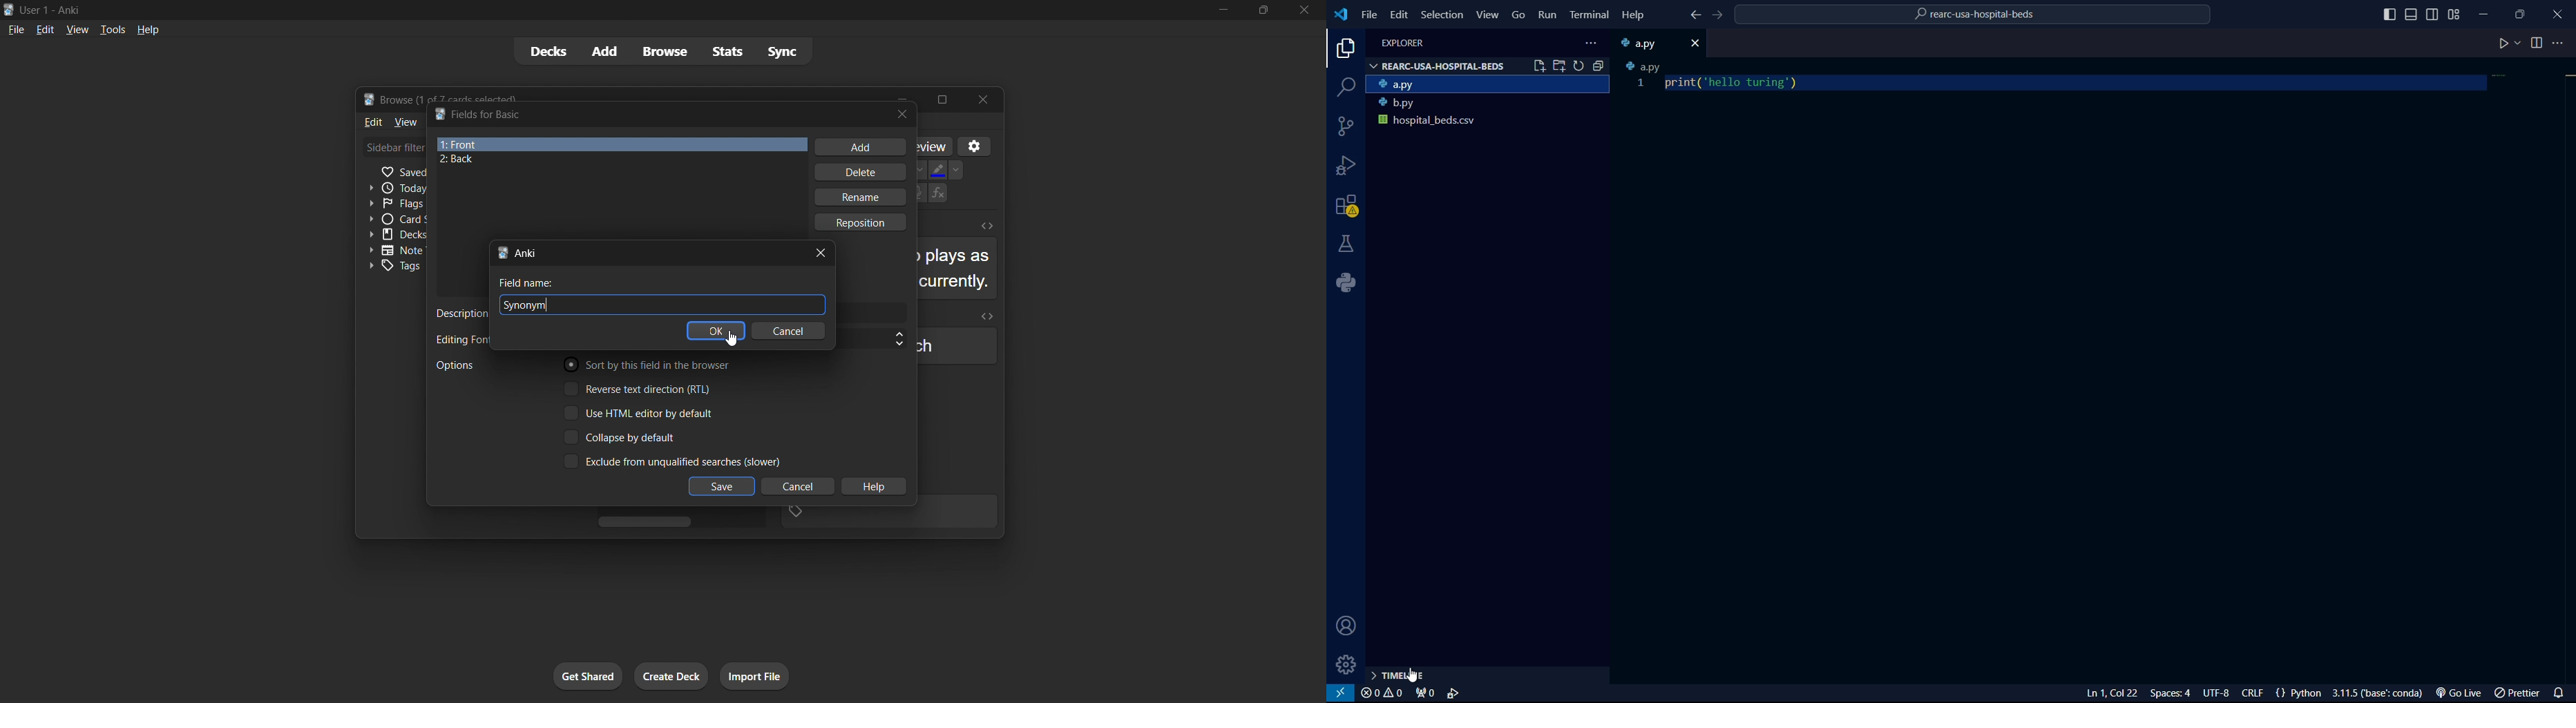  Describe the element at coordinates (1642, 85) in the screenshot. I see `1` at that location.